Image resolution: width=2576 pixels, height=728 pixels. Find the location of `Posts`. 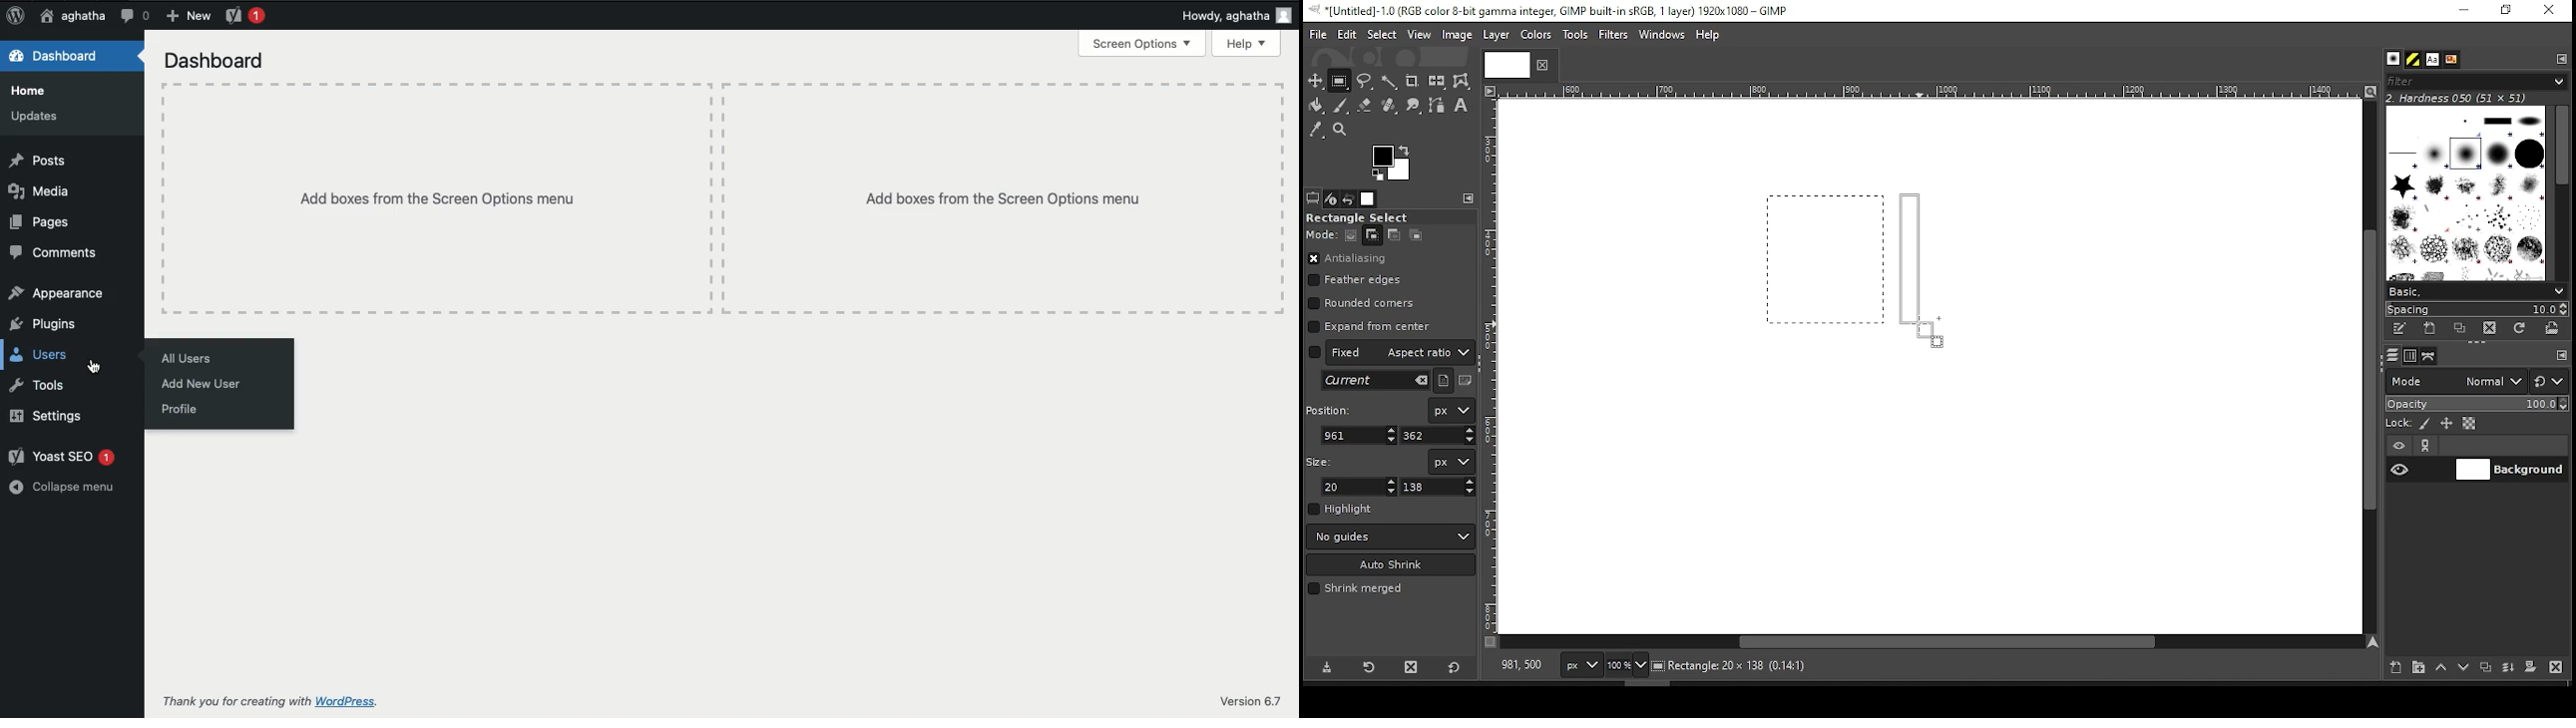

Posts is located at coordinates (45, 161).